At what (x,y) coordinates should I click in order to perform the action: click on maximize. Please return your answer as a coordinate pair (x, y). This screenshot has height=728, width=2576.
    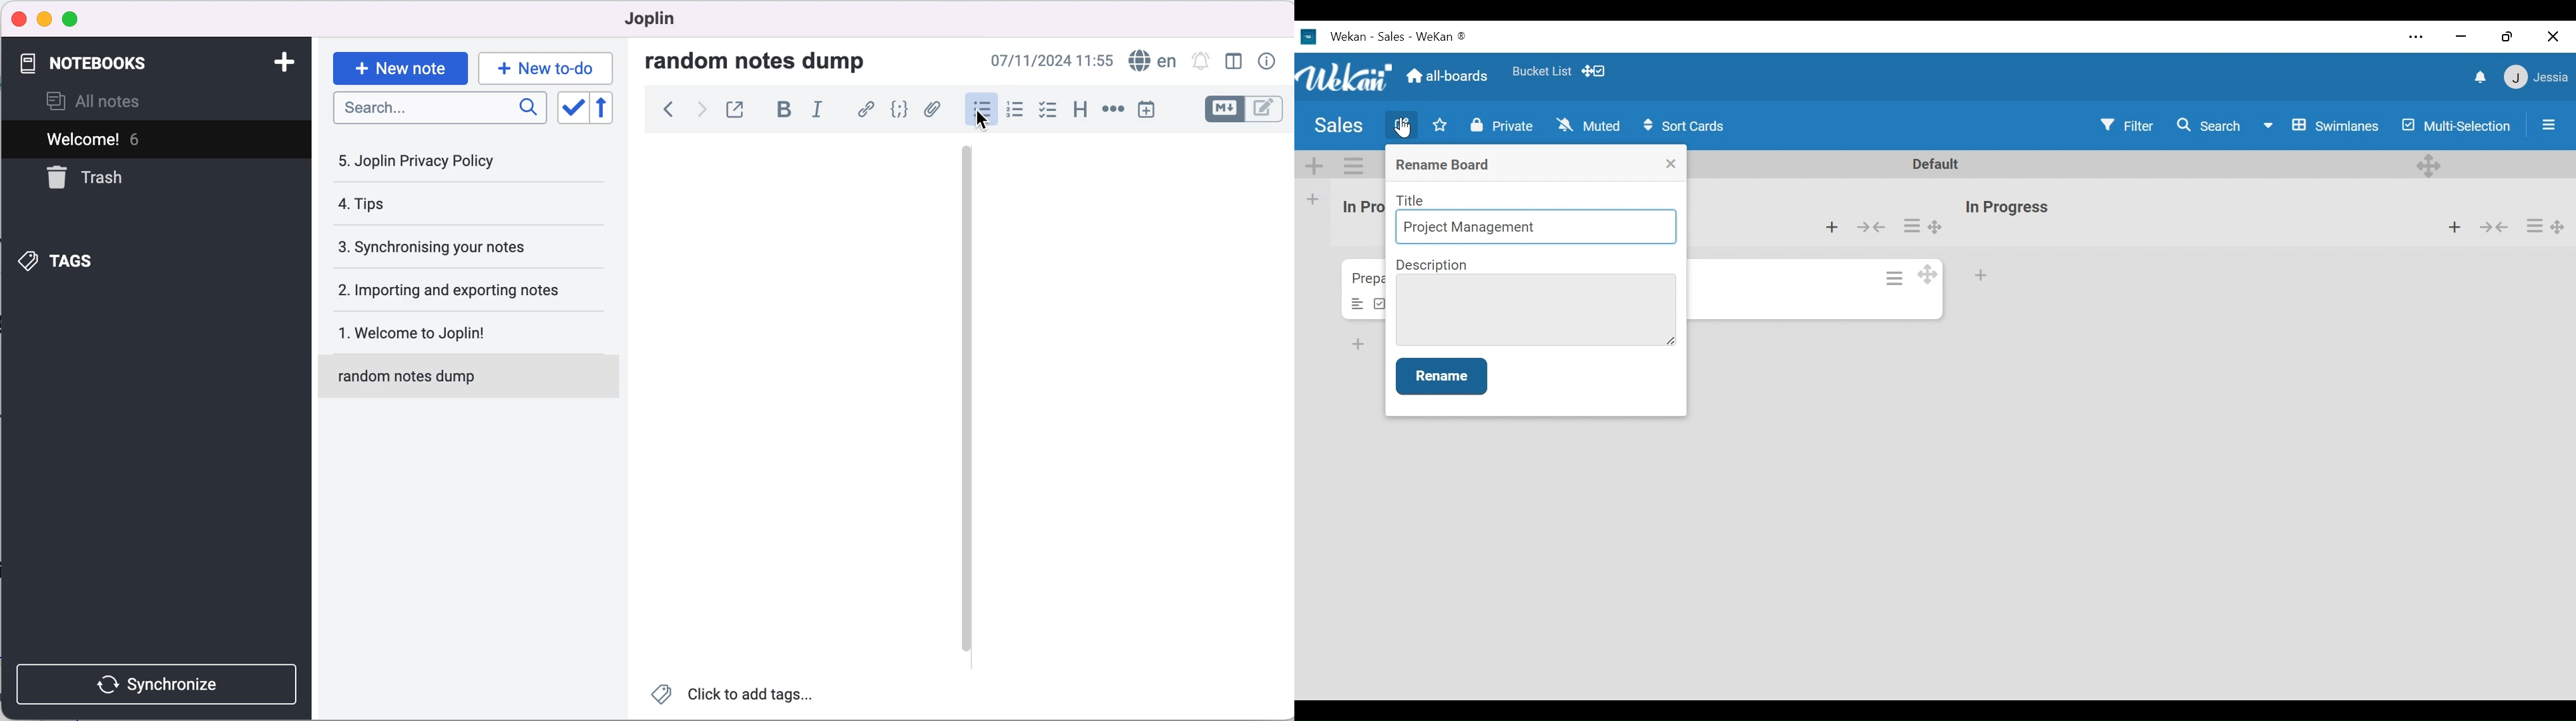
    Looking at the image, I should click on (70, 20).